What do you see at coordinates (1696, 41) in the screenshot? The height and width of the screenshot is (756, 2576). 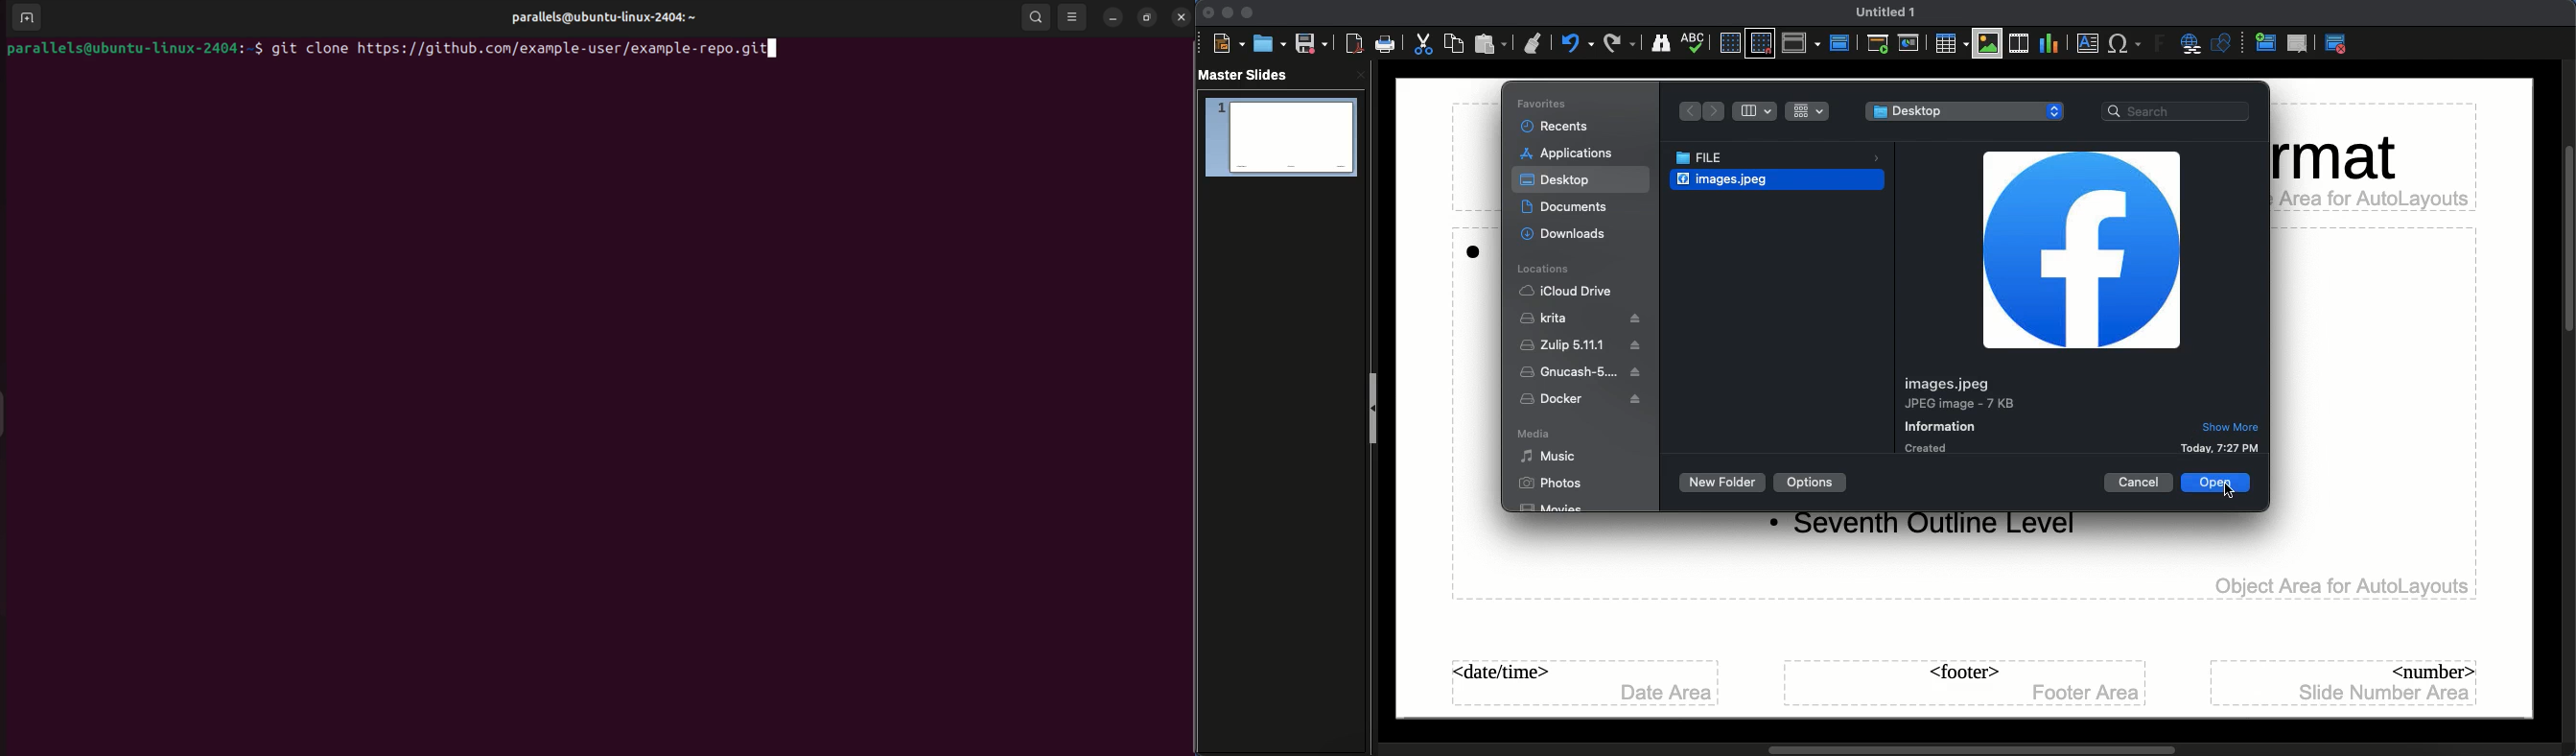 I see `Spelling` at bounding box center [1696, 41].